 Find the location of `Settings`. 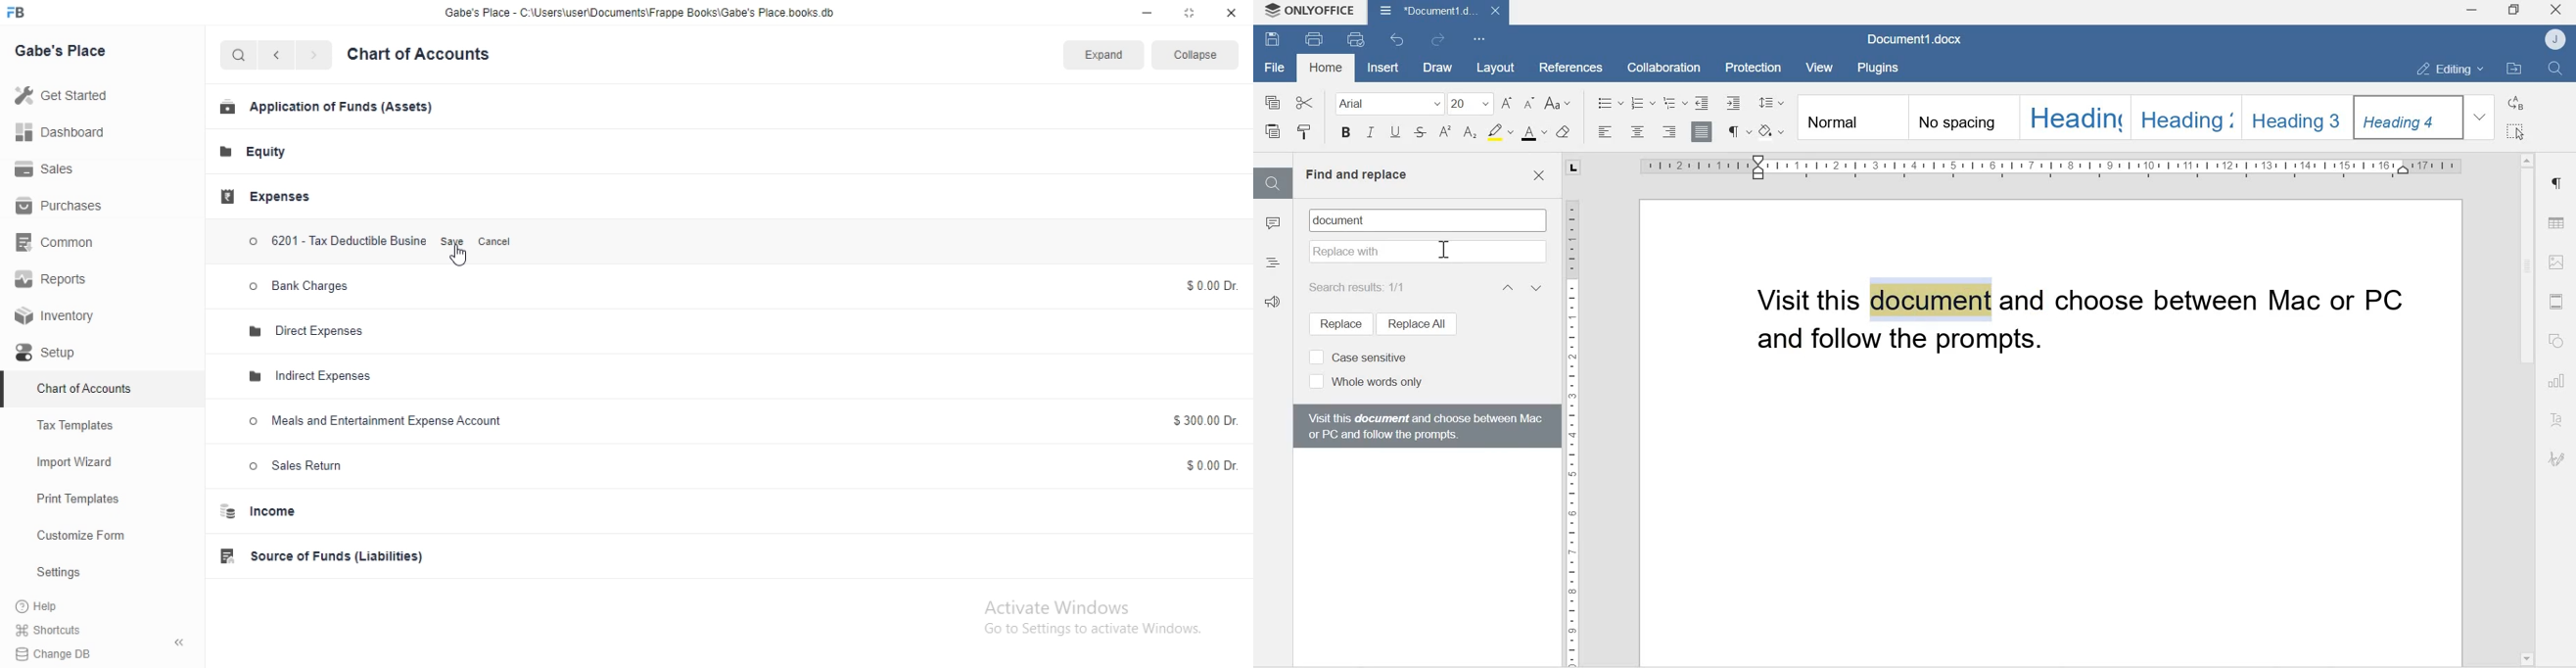

Settings is located at coordinates (62, 572).